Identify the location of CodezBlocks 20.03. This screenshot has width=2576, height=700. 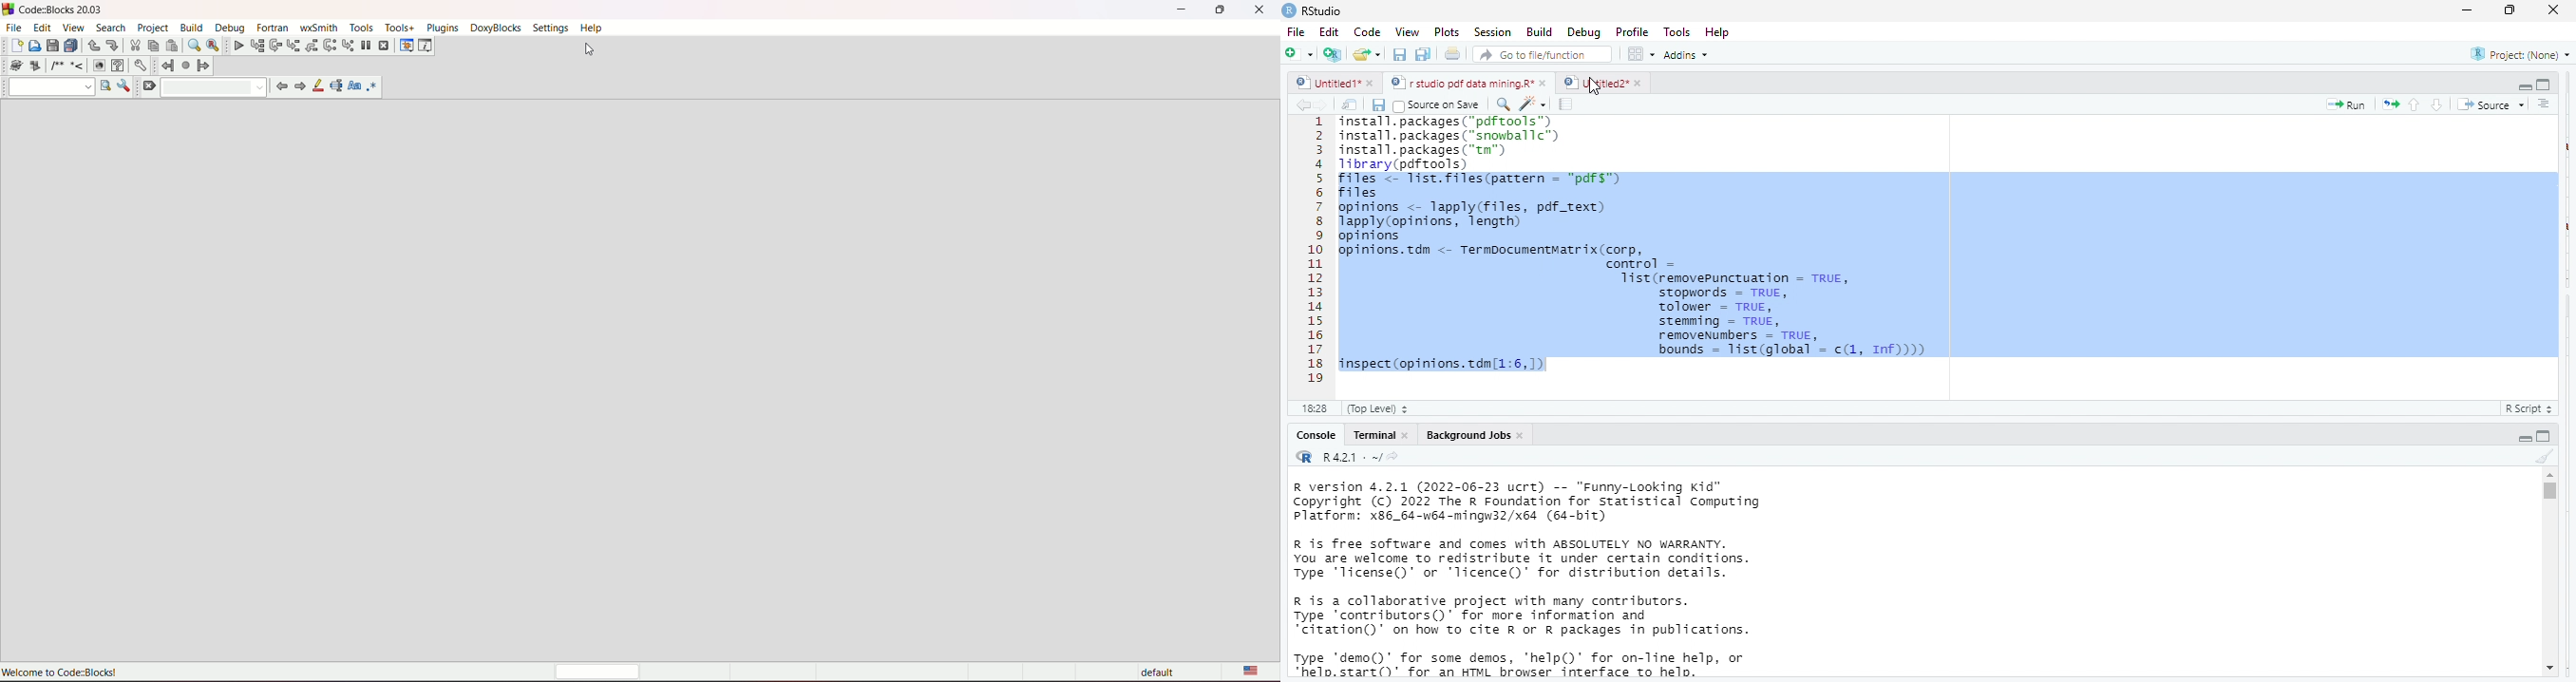
(55, 9).